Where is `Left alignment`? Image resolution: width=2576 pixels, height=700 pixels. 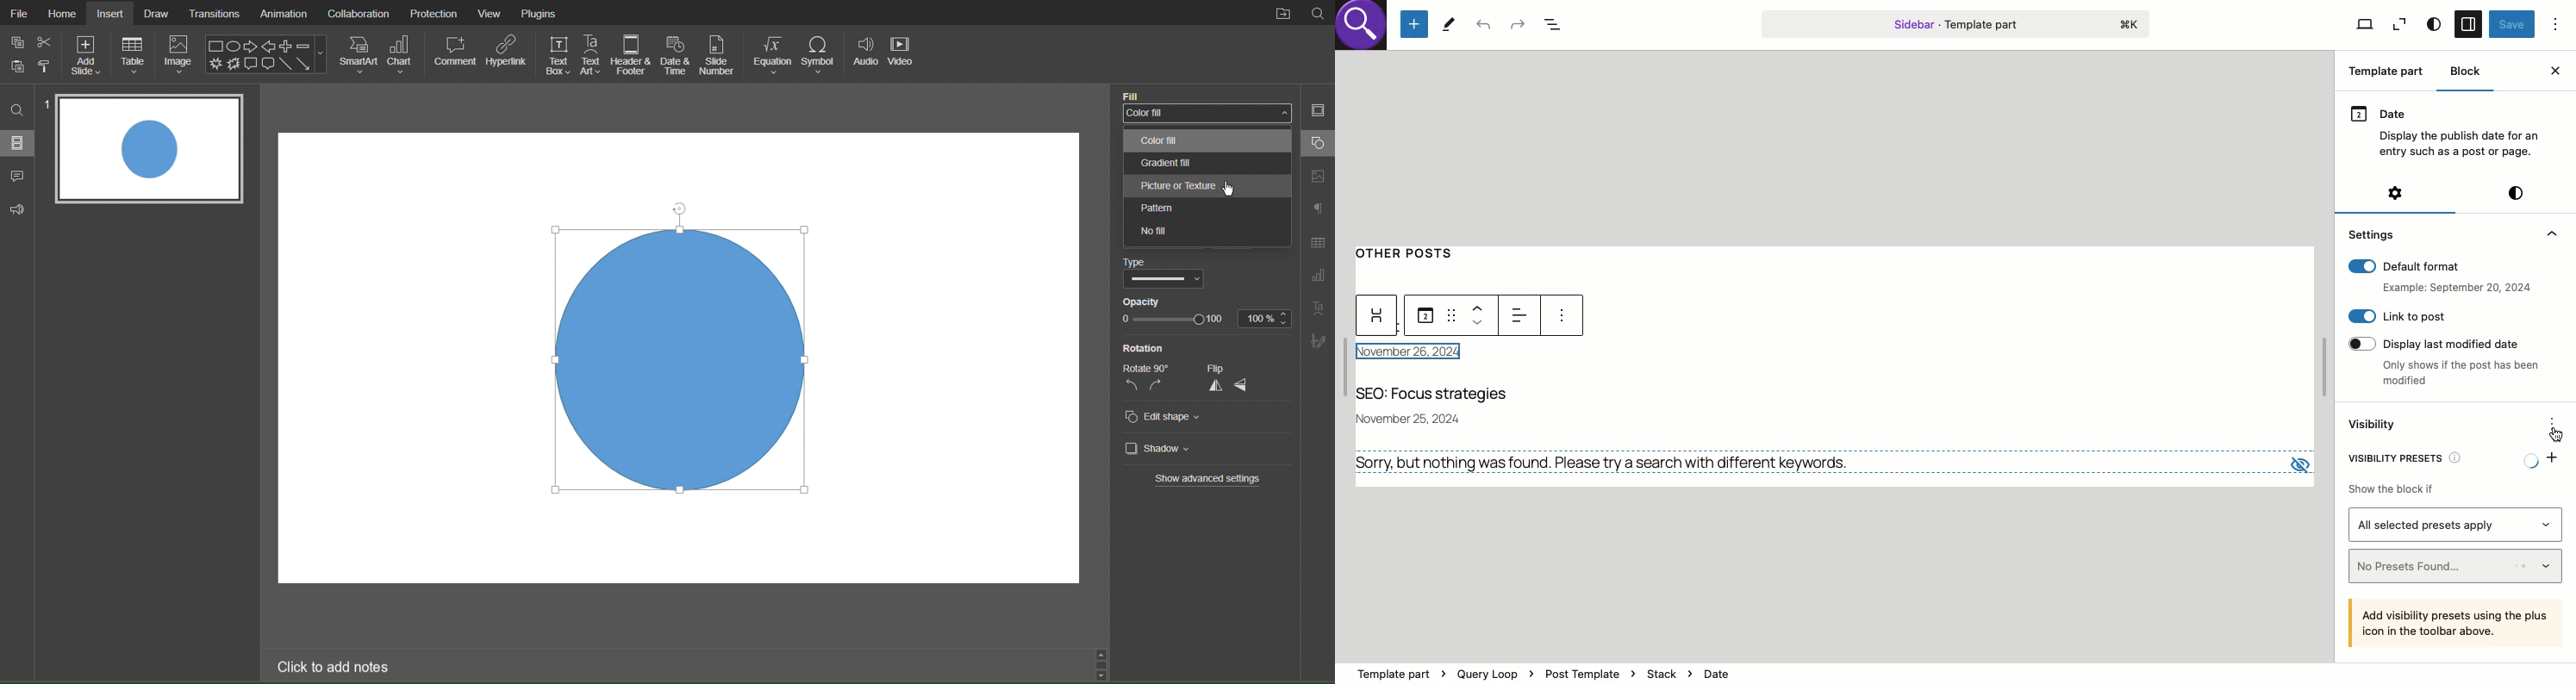 Left alignment is located at coordinates (1522, 313).